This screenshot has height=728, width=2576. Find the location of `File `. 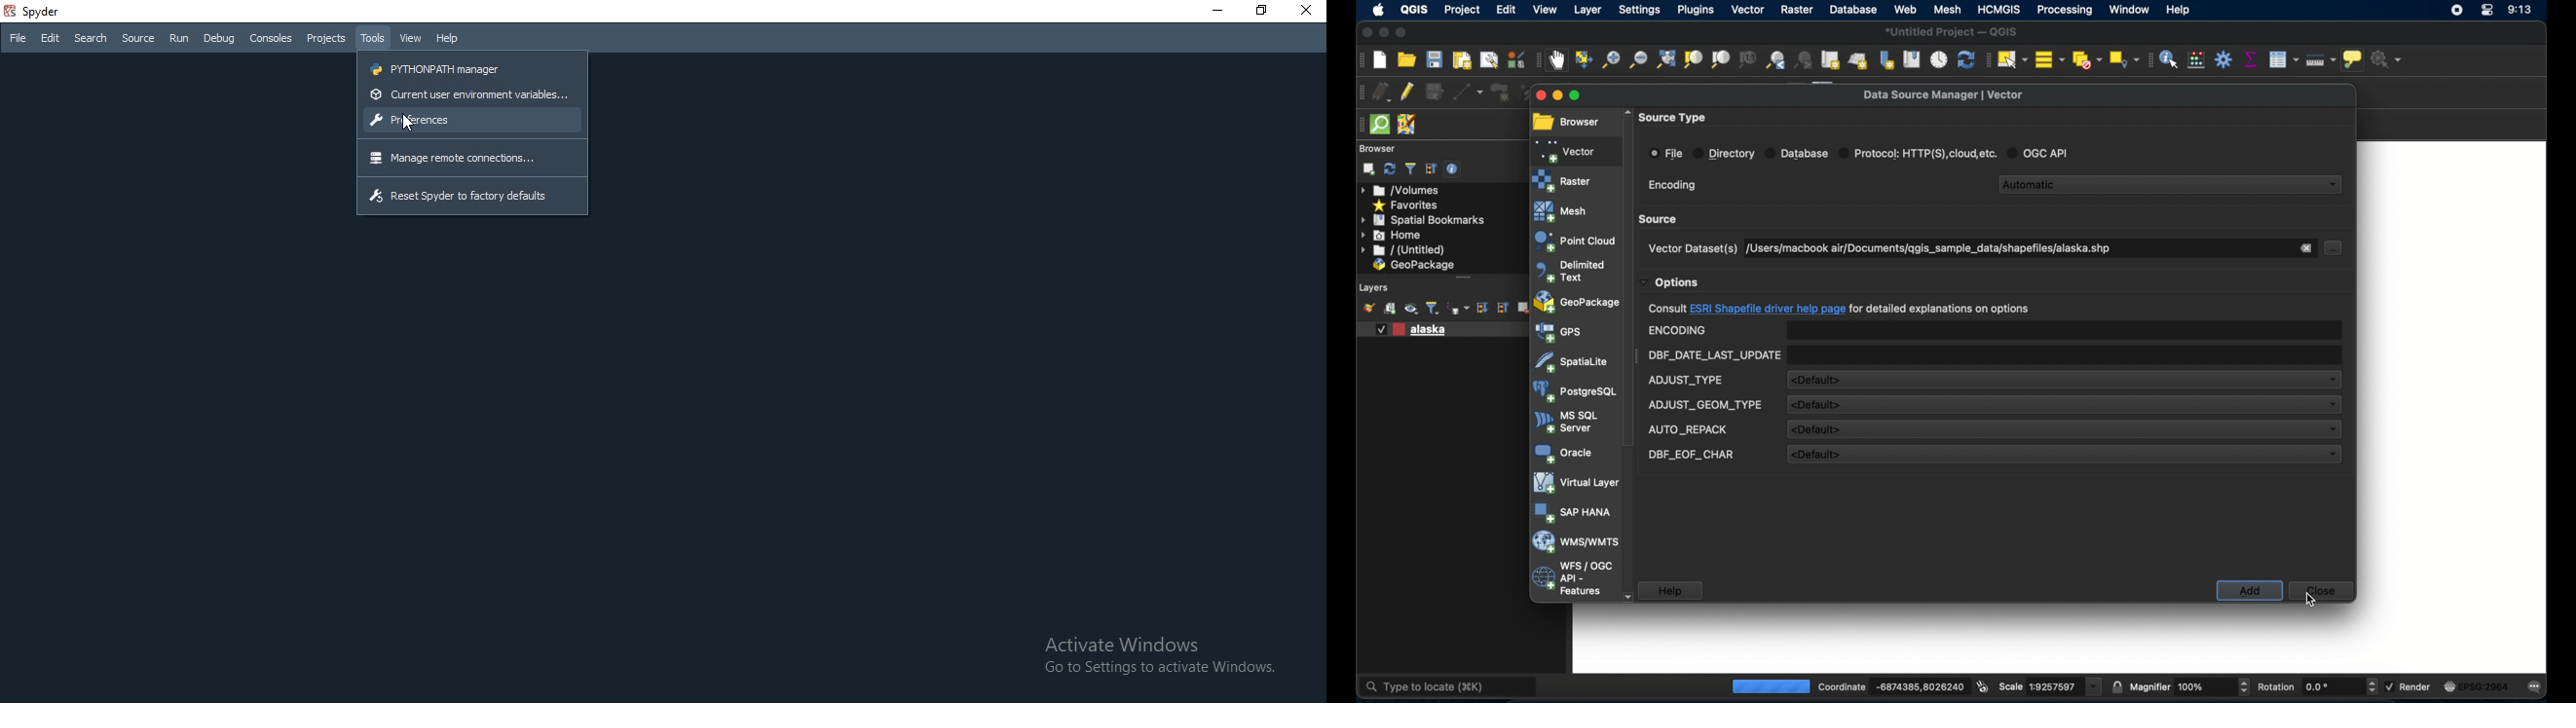

File  is located at coordinates (18, 37).